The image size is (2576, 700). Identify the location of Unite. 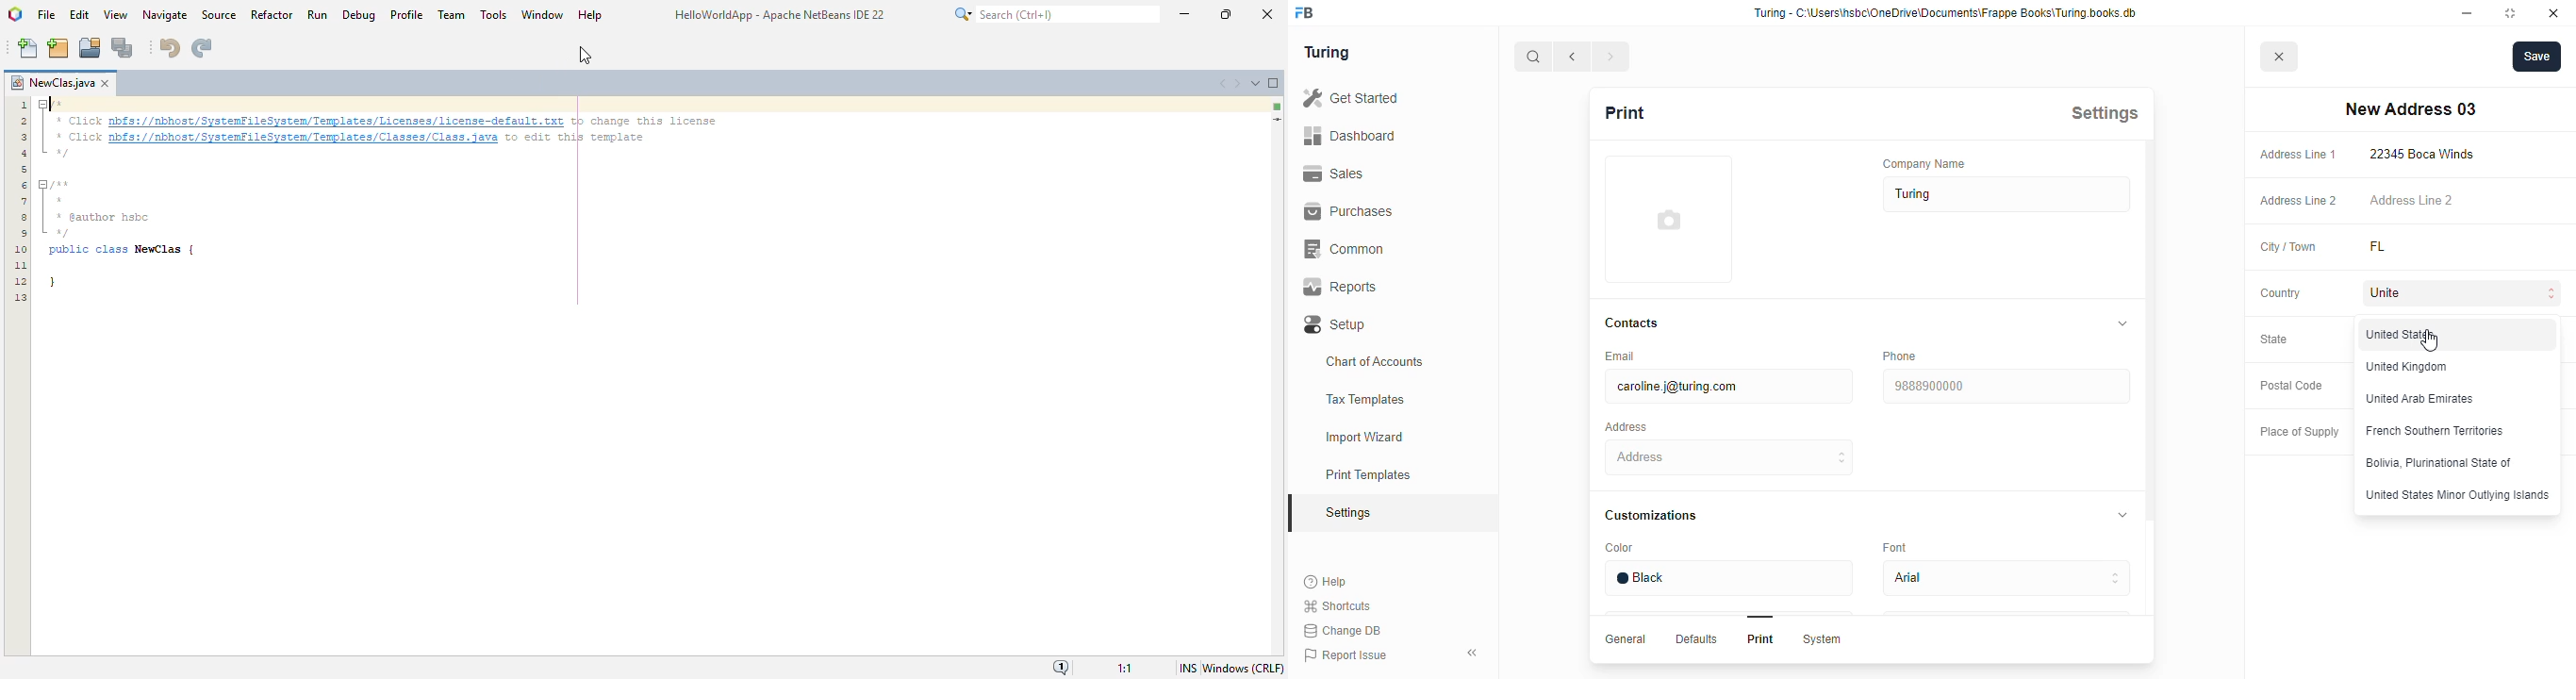
(2465, 294).